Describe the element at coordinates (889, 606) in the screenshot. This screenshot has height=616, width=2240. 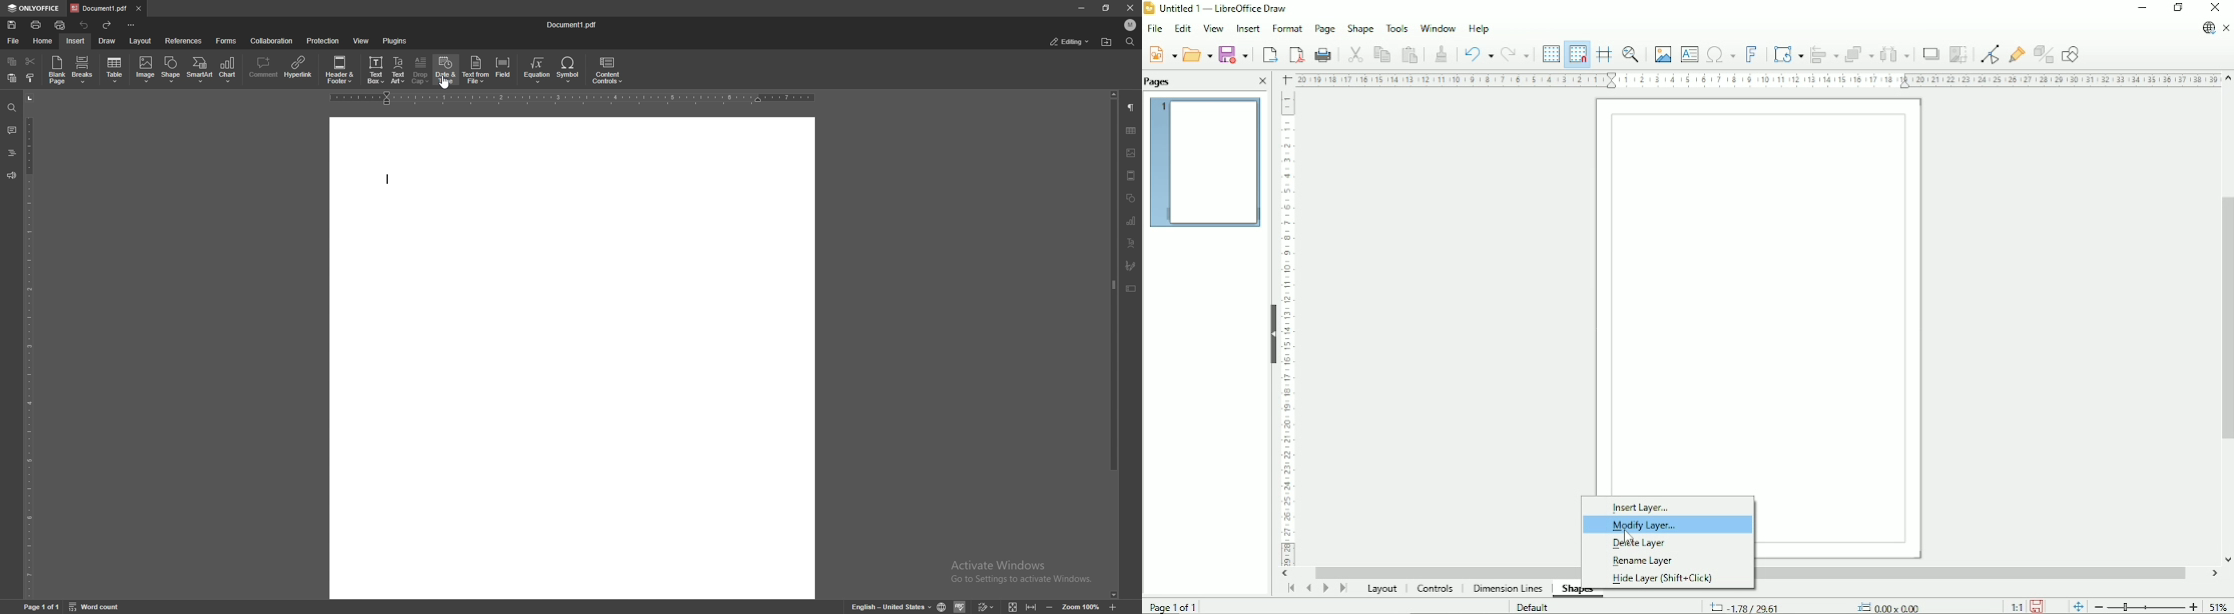
I see `set text language` at that location.